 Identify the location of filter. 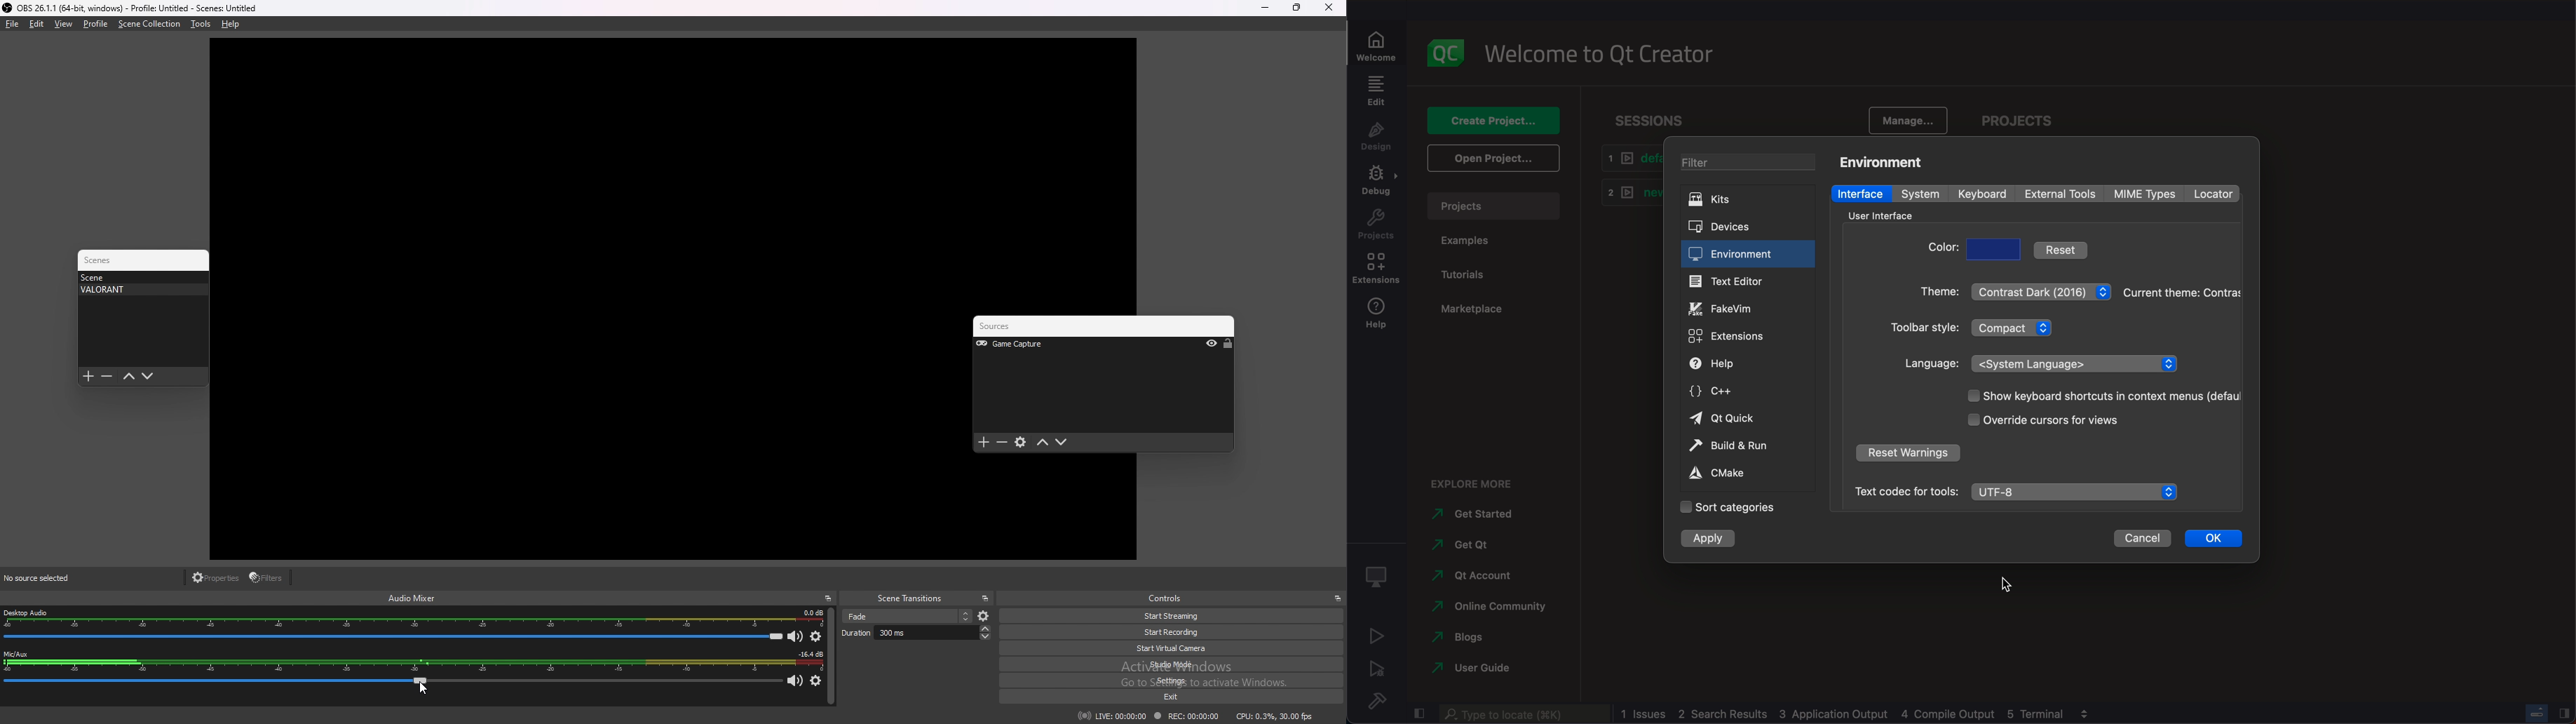
(1744, 161).